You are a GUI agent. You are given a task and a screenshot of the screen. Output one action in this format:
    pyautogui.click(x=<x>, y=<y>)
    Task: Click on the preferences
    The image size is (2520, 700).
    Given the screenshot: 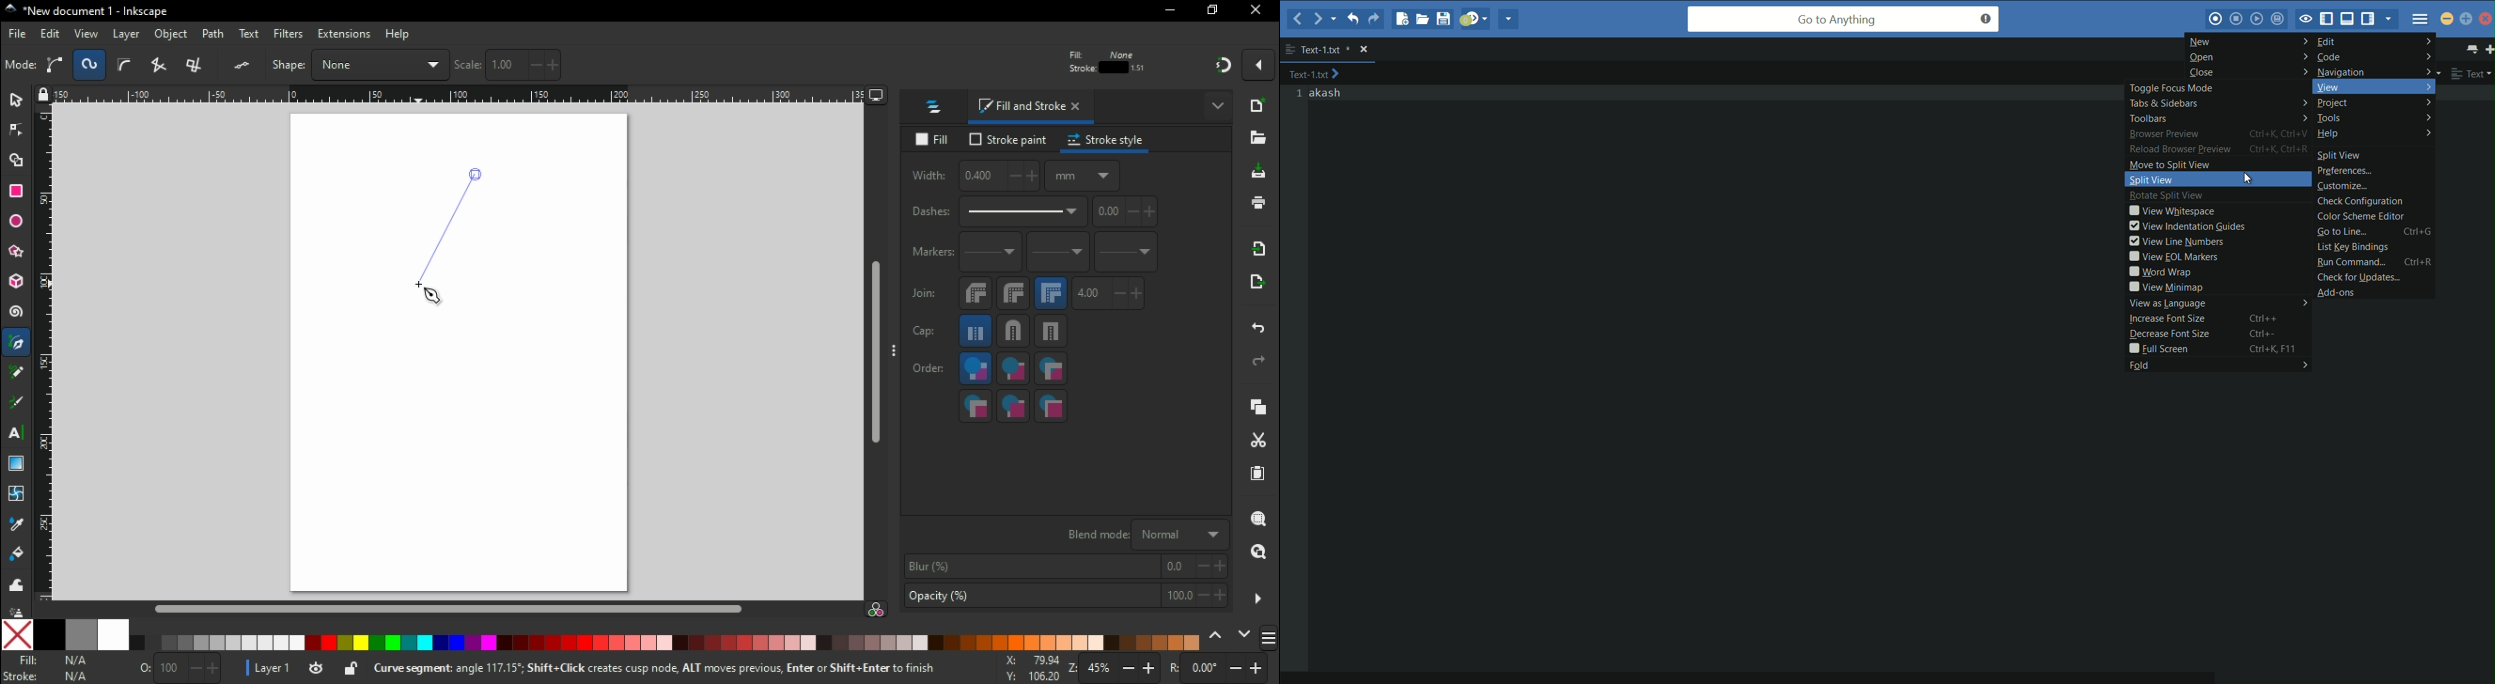 What is the action you would take?
    pyautogui.click(x=2376, y=172)
    